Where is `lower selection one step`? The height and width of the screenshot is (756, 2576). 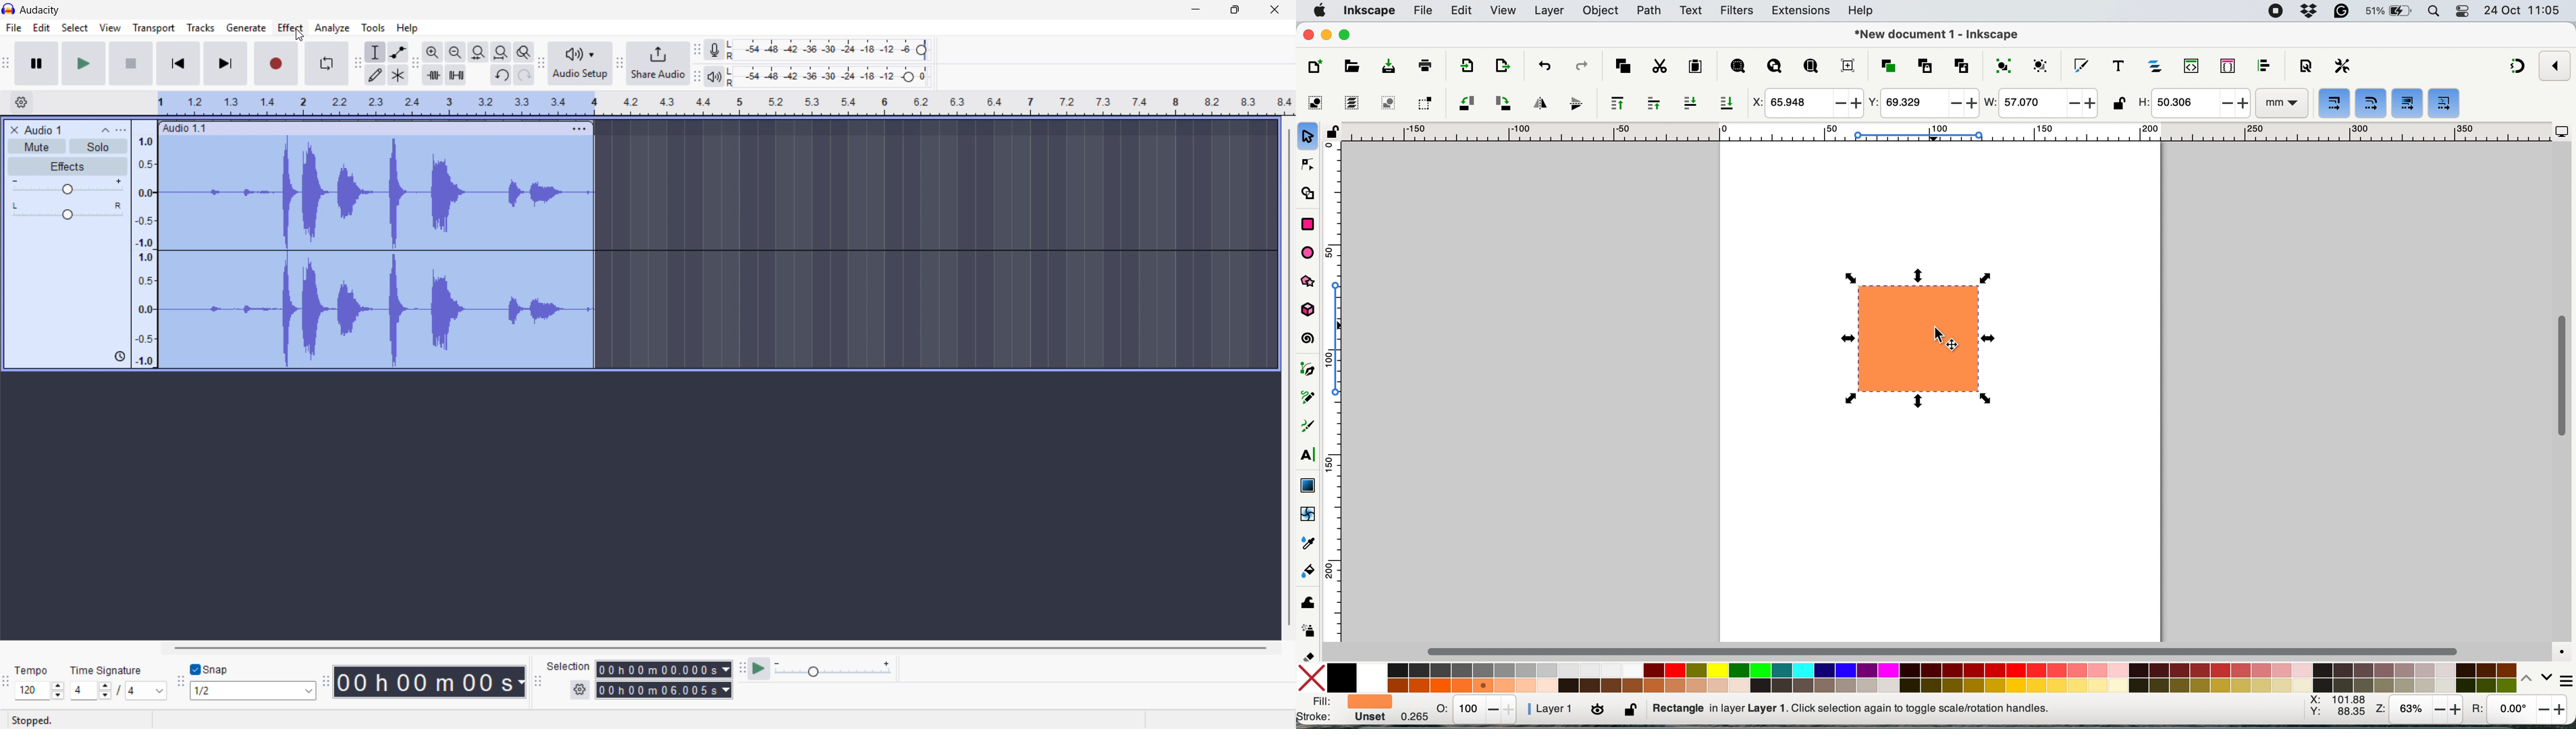
lower selection one step is located at coordinates (1690, 103).